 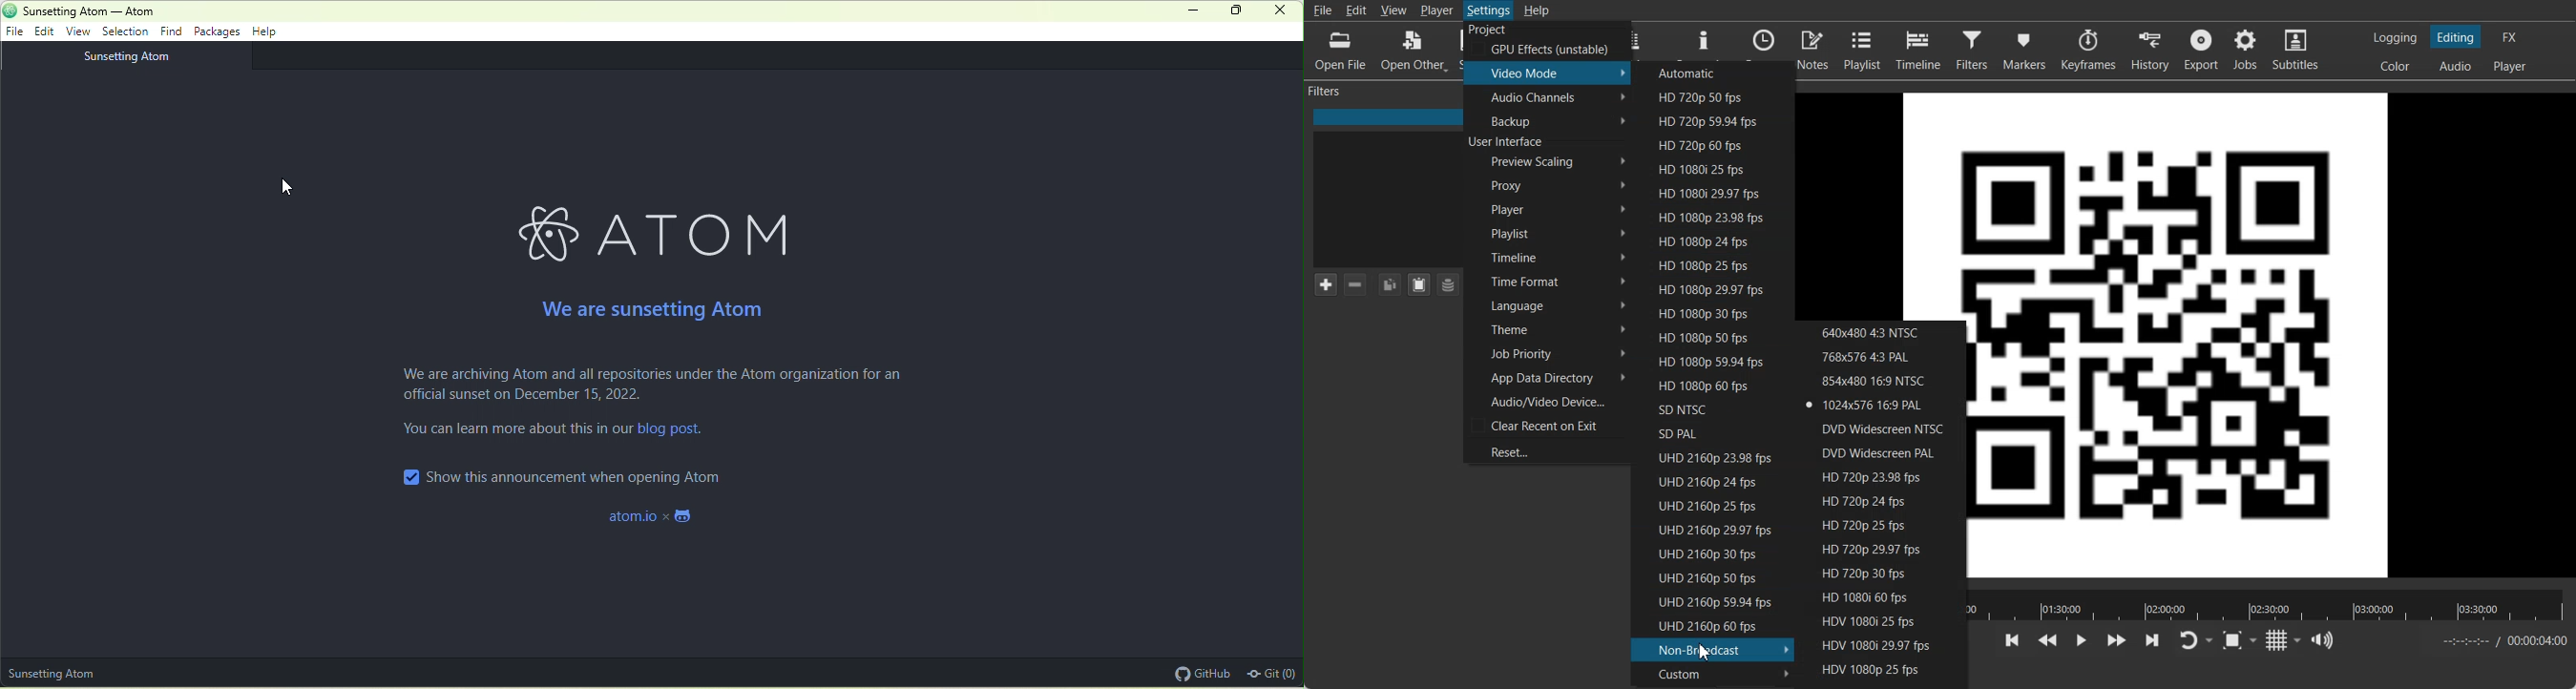 I want to click on qr code, so click(x=1938, y=206).